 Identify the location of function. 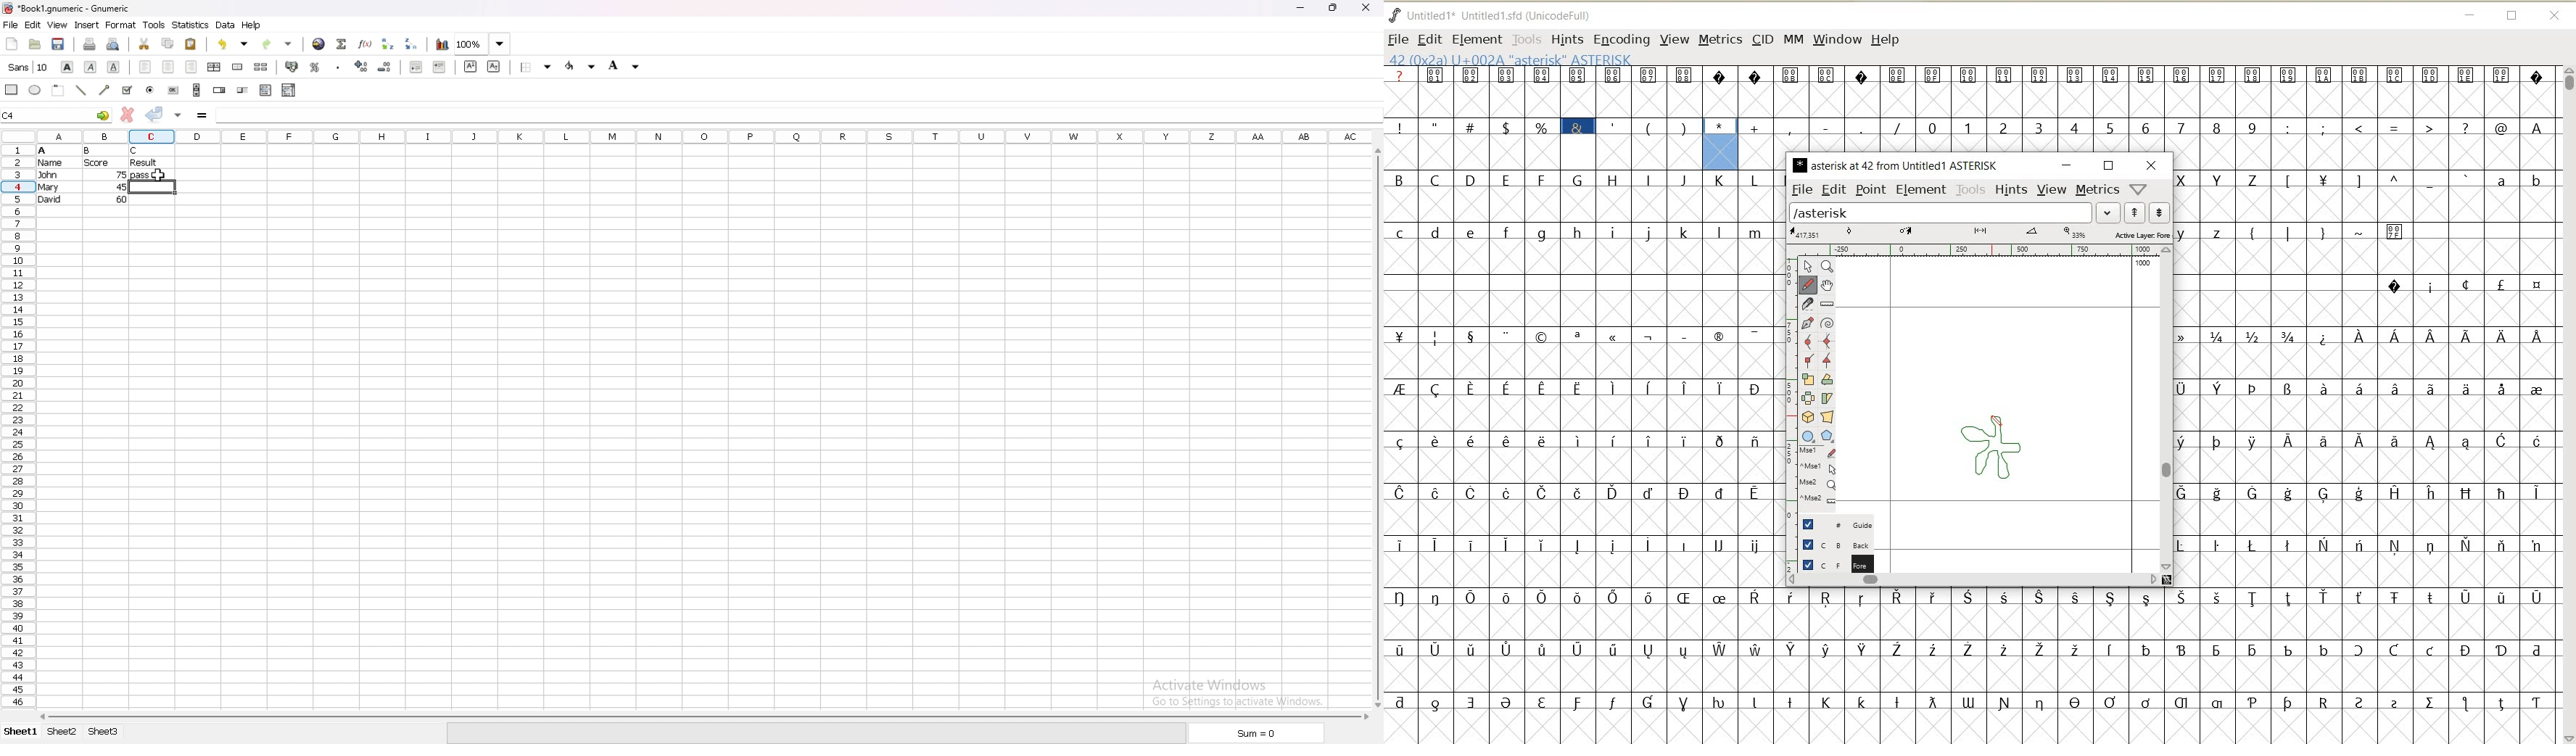
(365, 45).